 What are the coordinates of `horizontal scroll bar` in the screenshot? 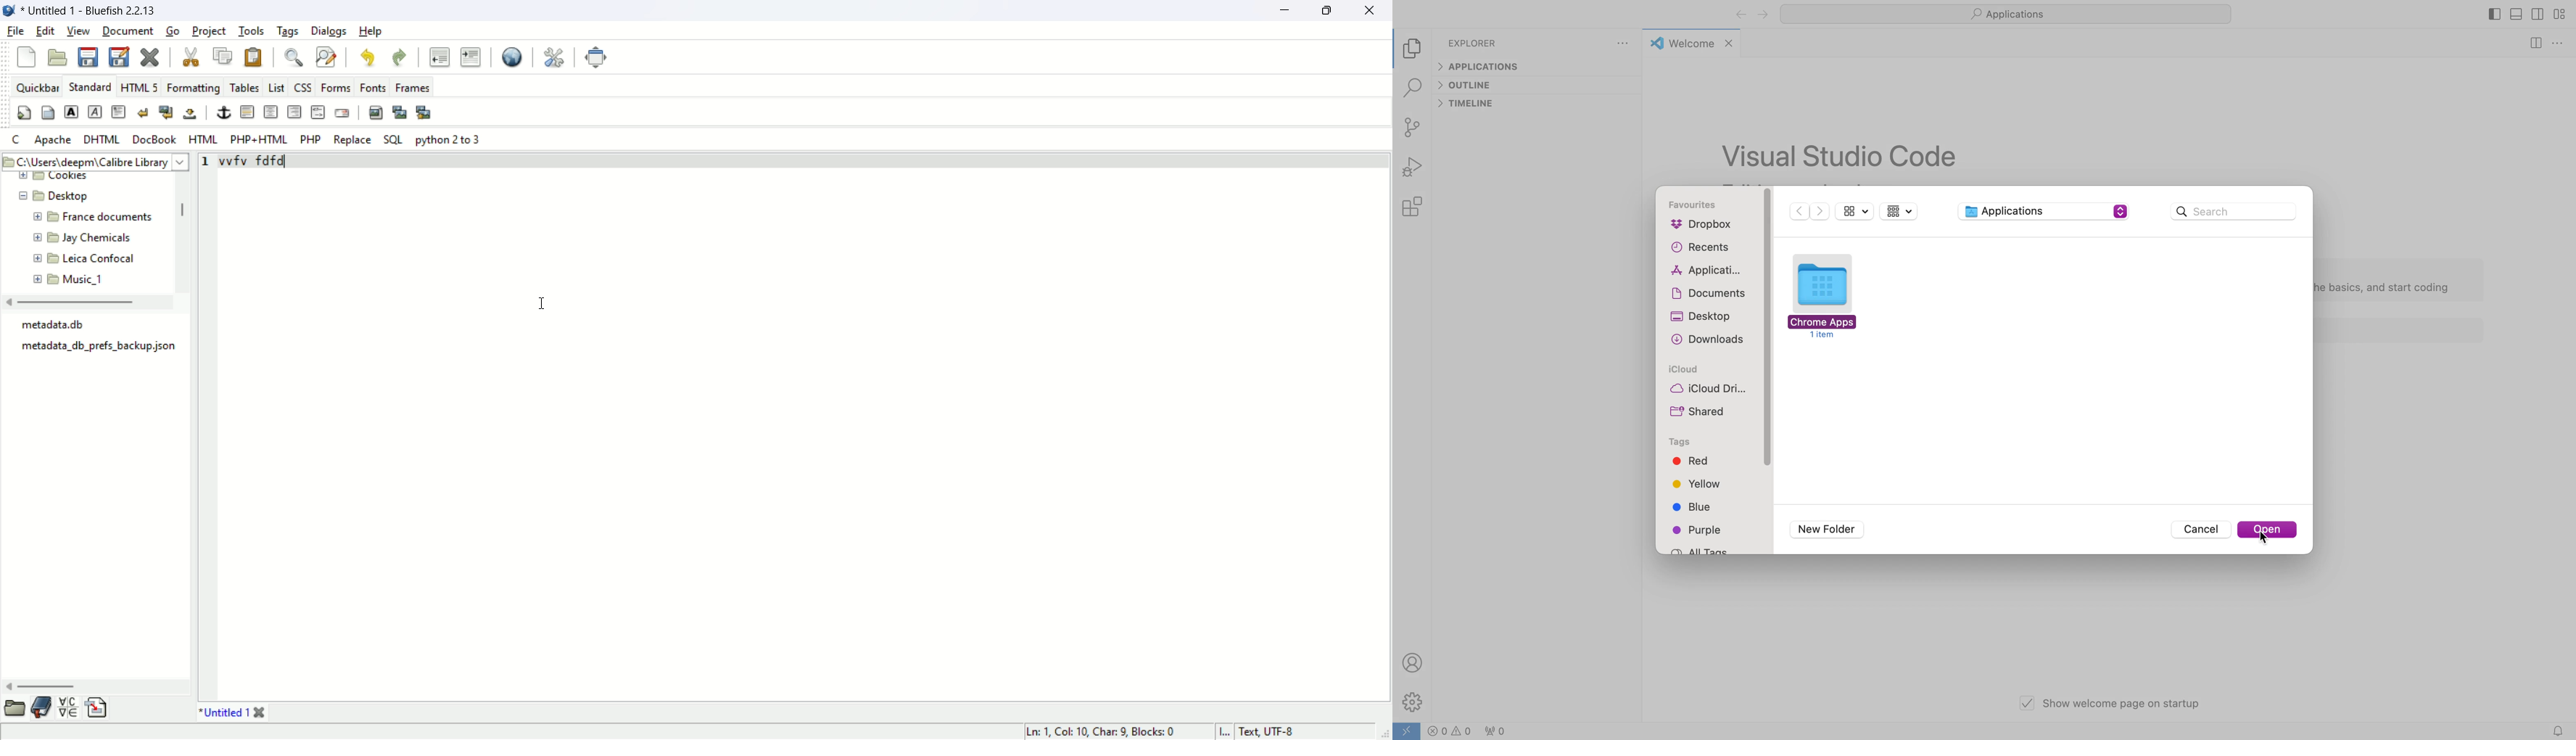 It's located at (45, 687).